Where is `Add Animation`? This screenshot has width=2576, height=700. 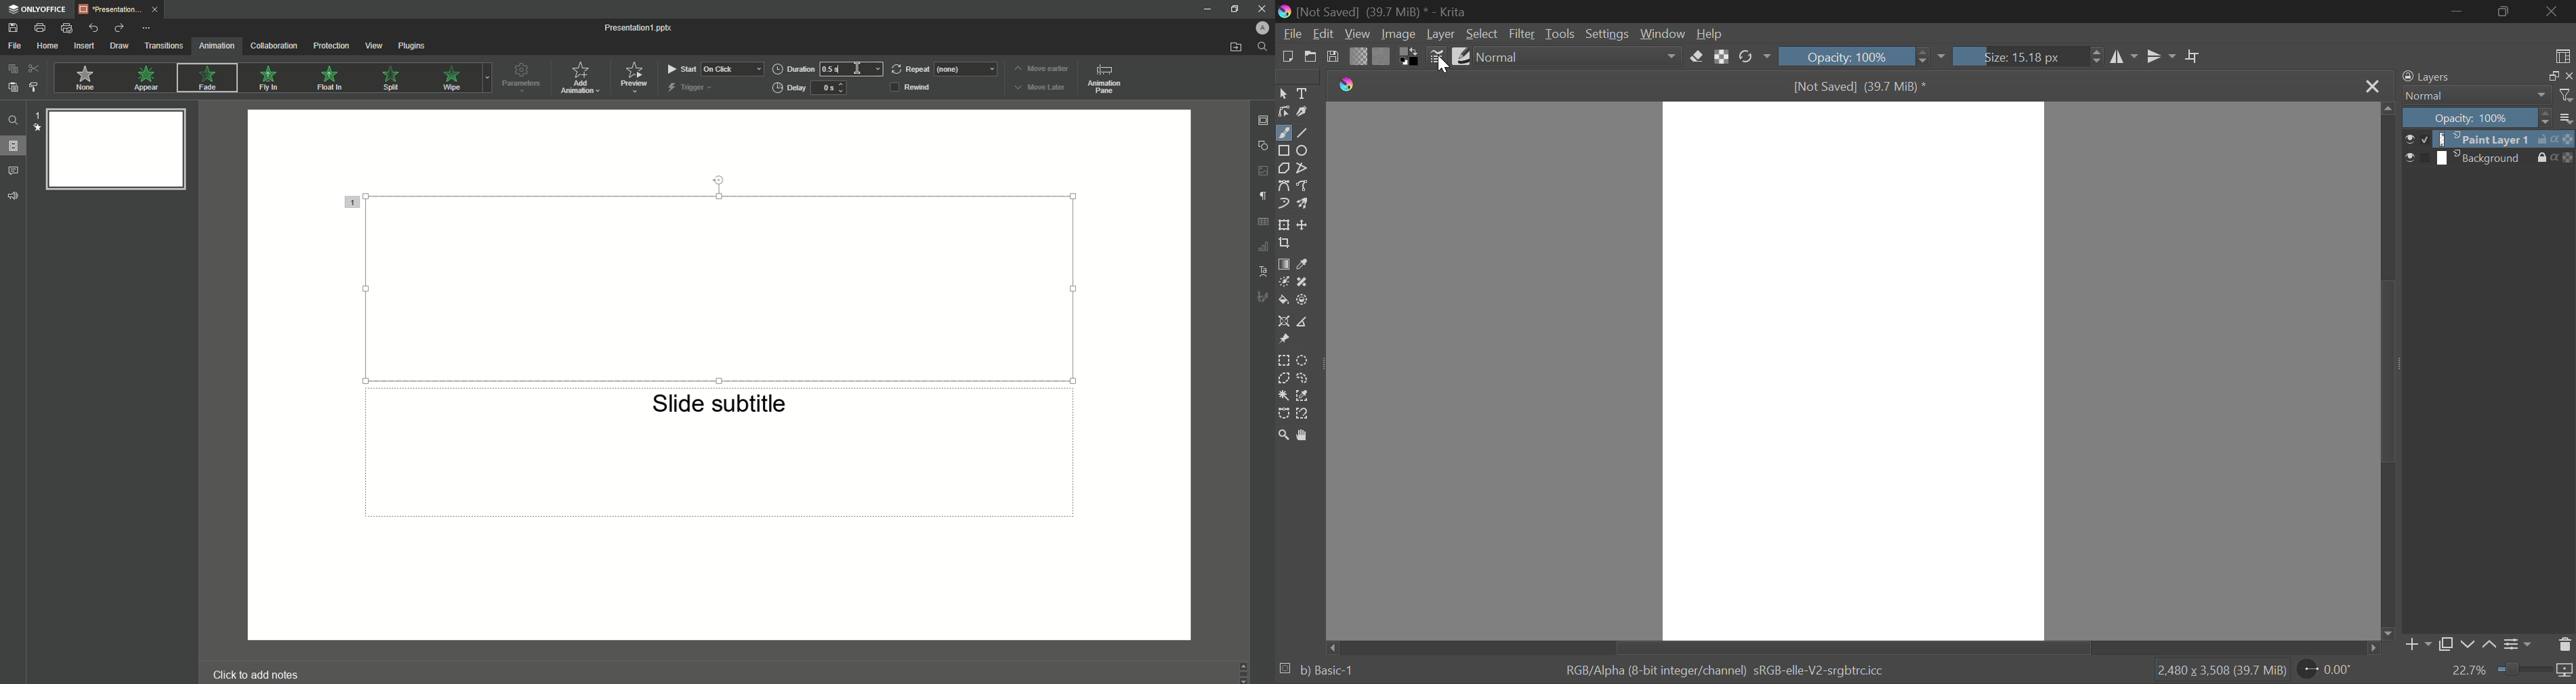
Add Animation is located at coordinates (583, 79).